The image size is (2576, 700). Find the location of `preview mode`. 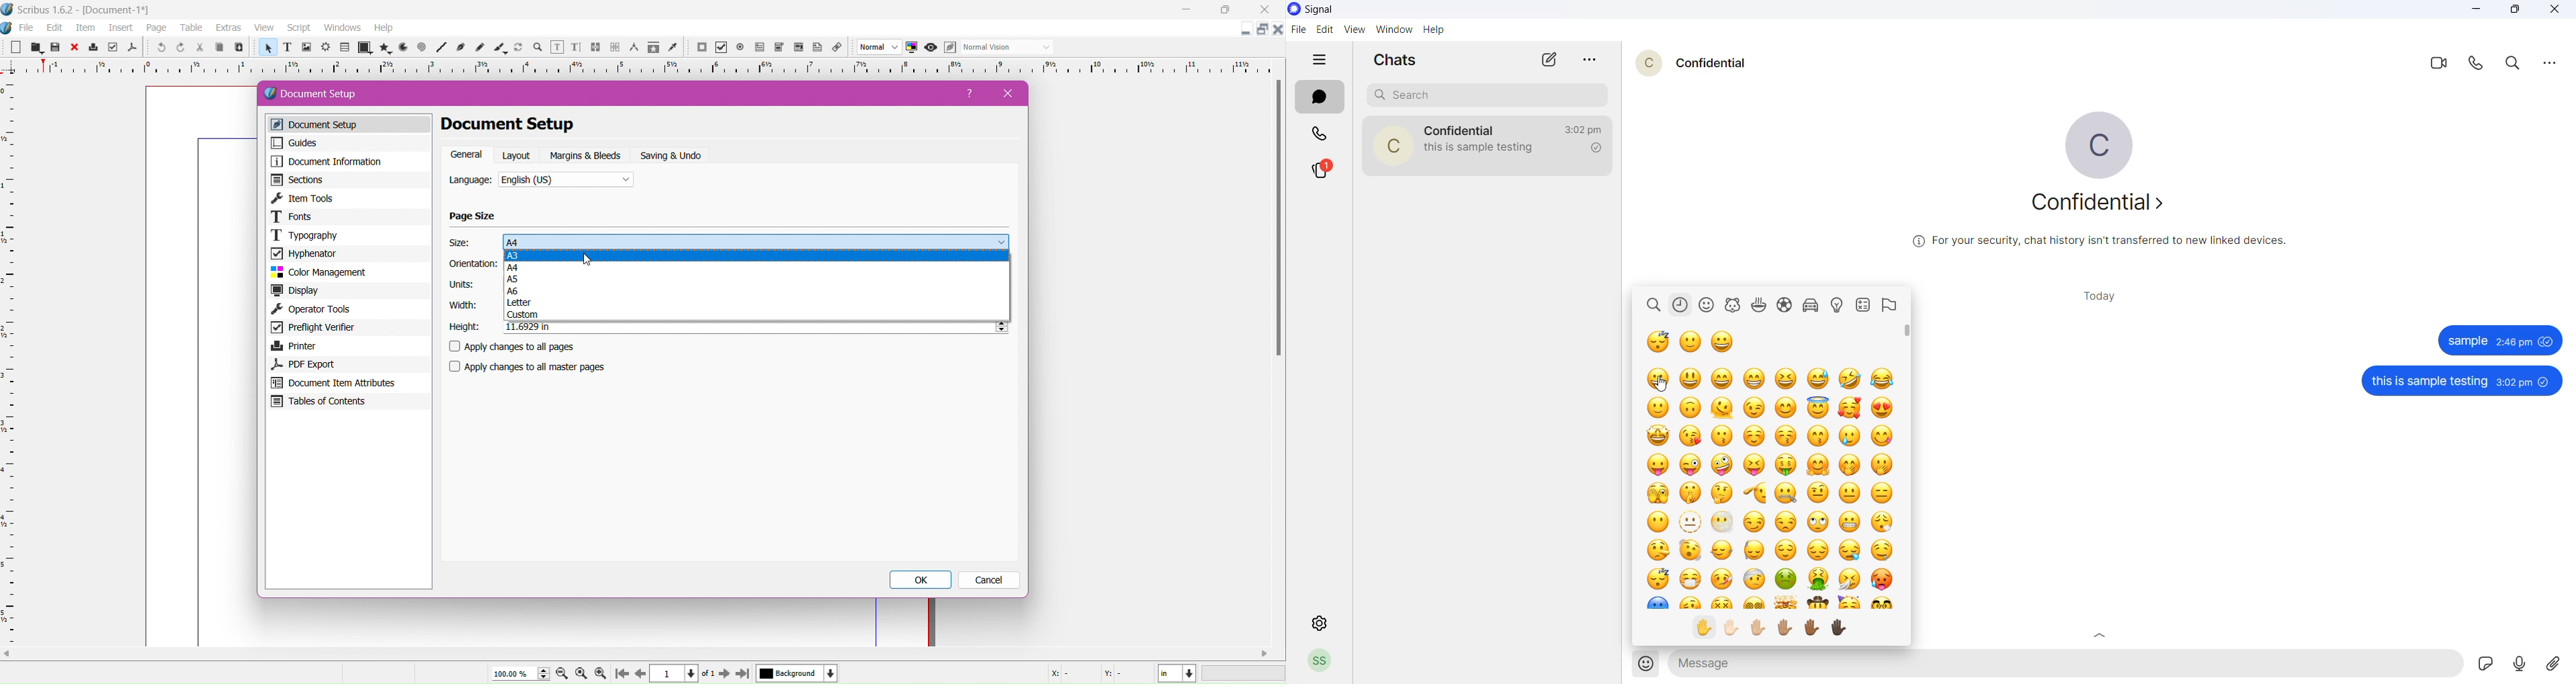

preview mode is located at coordinates (929, 48).